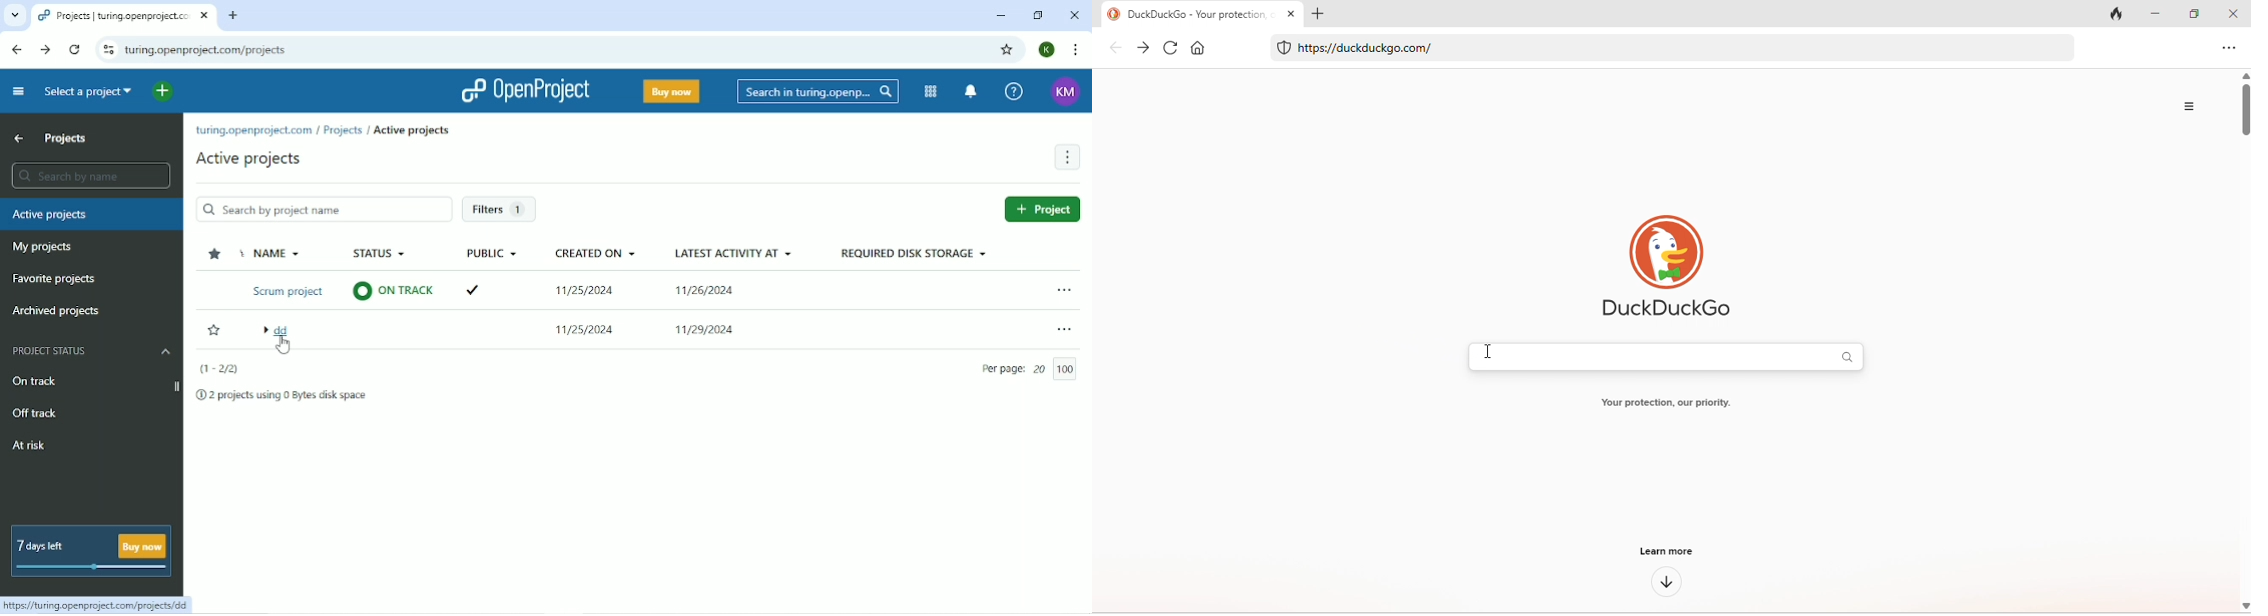 This screenshot has height=616, width=2268. What do you see at coordinates (92, 352) in the screenshot?
I see `Project status` at bounding box center [92, 352].